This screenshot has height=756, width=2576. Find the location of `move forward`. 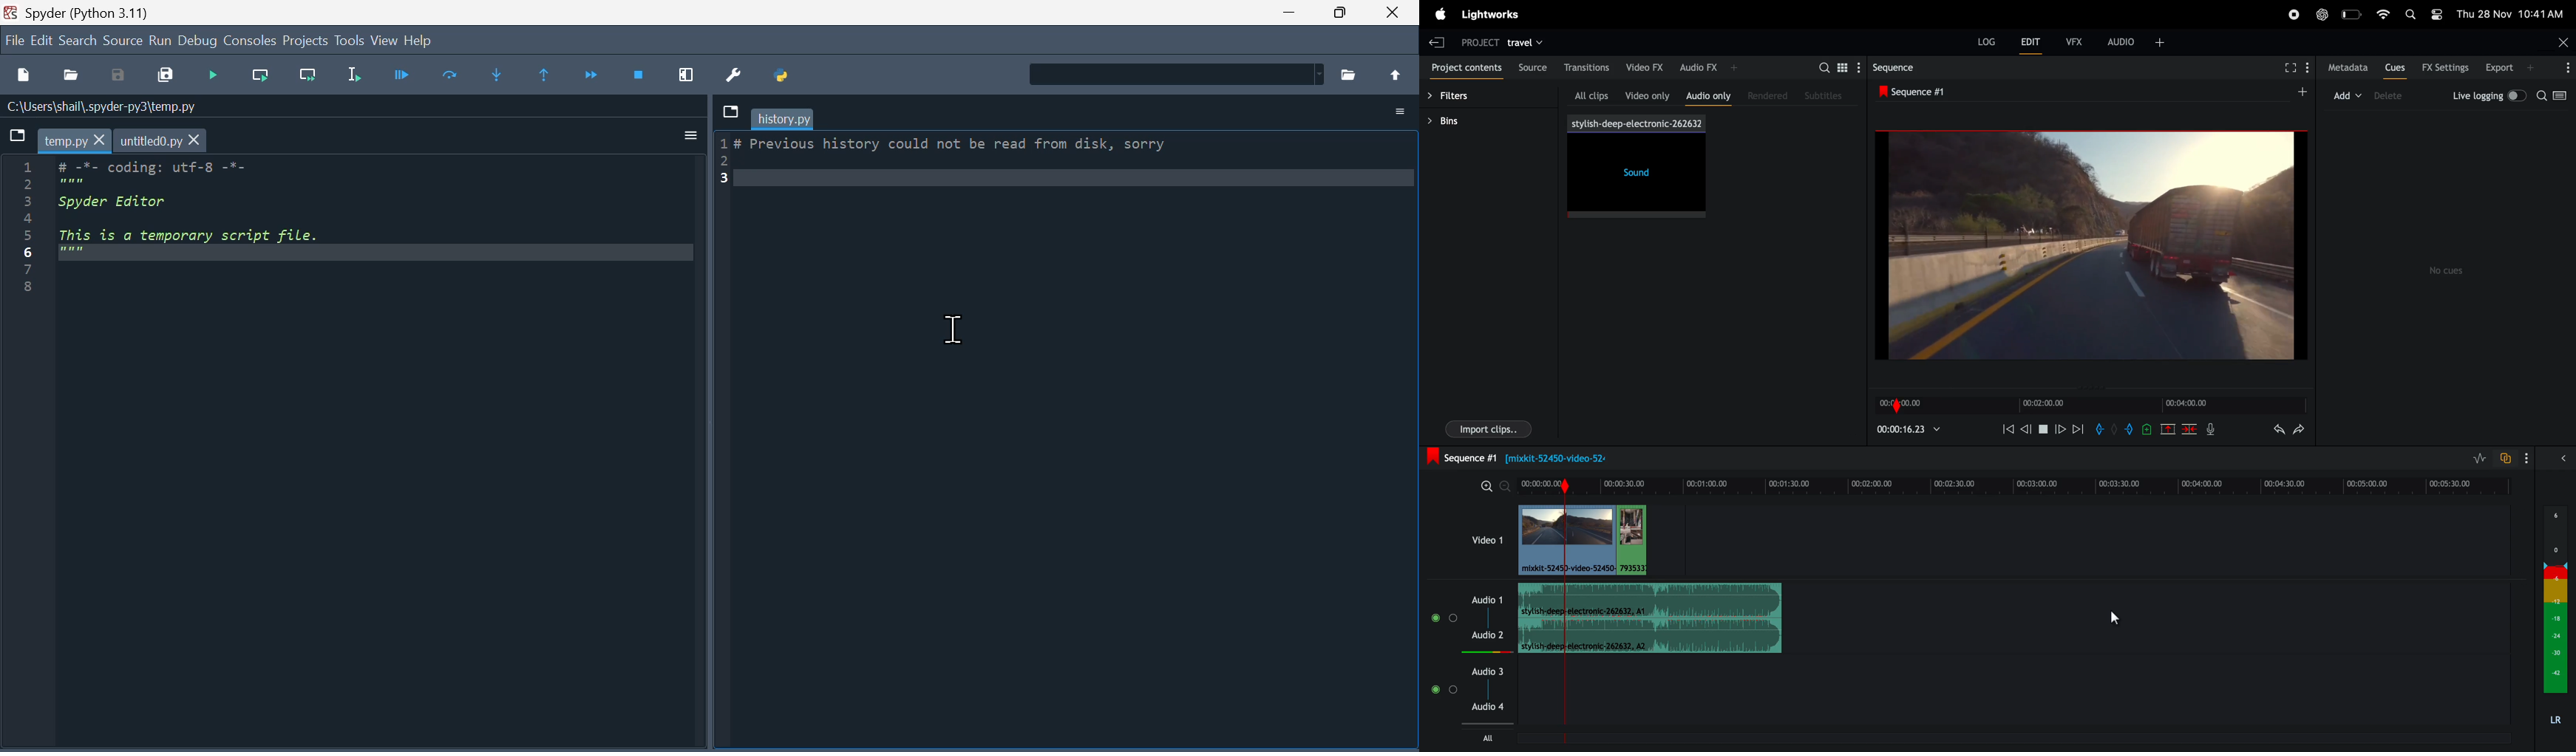

move forward is located at coordinates (2079, 428).